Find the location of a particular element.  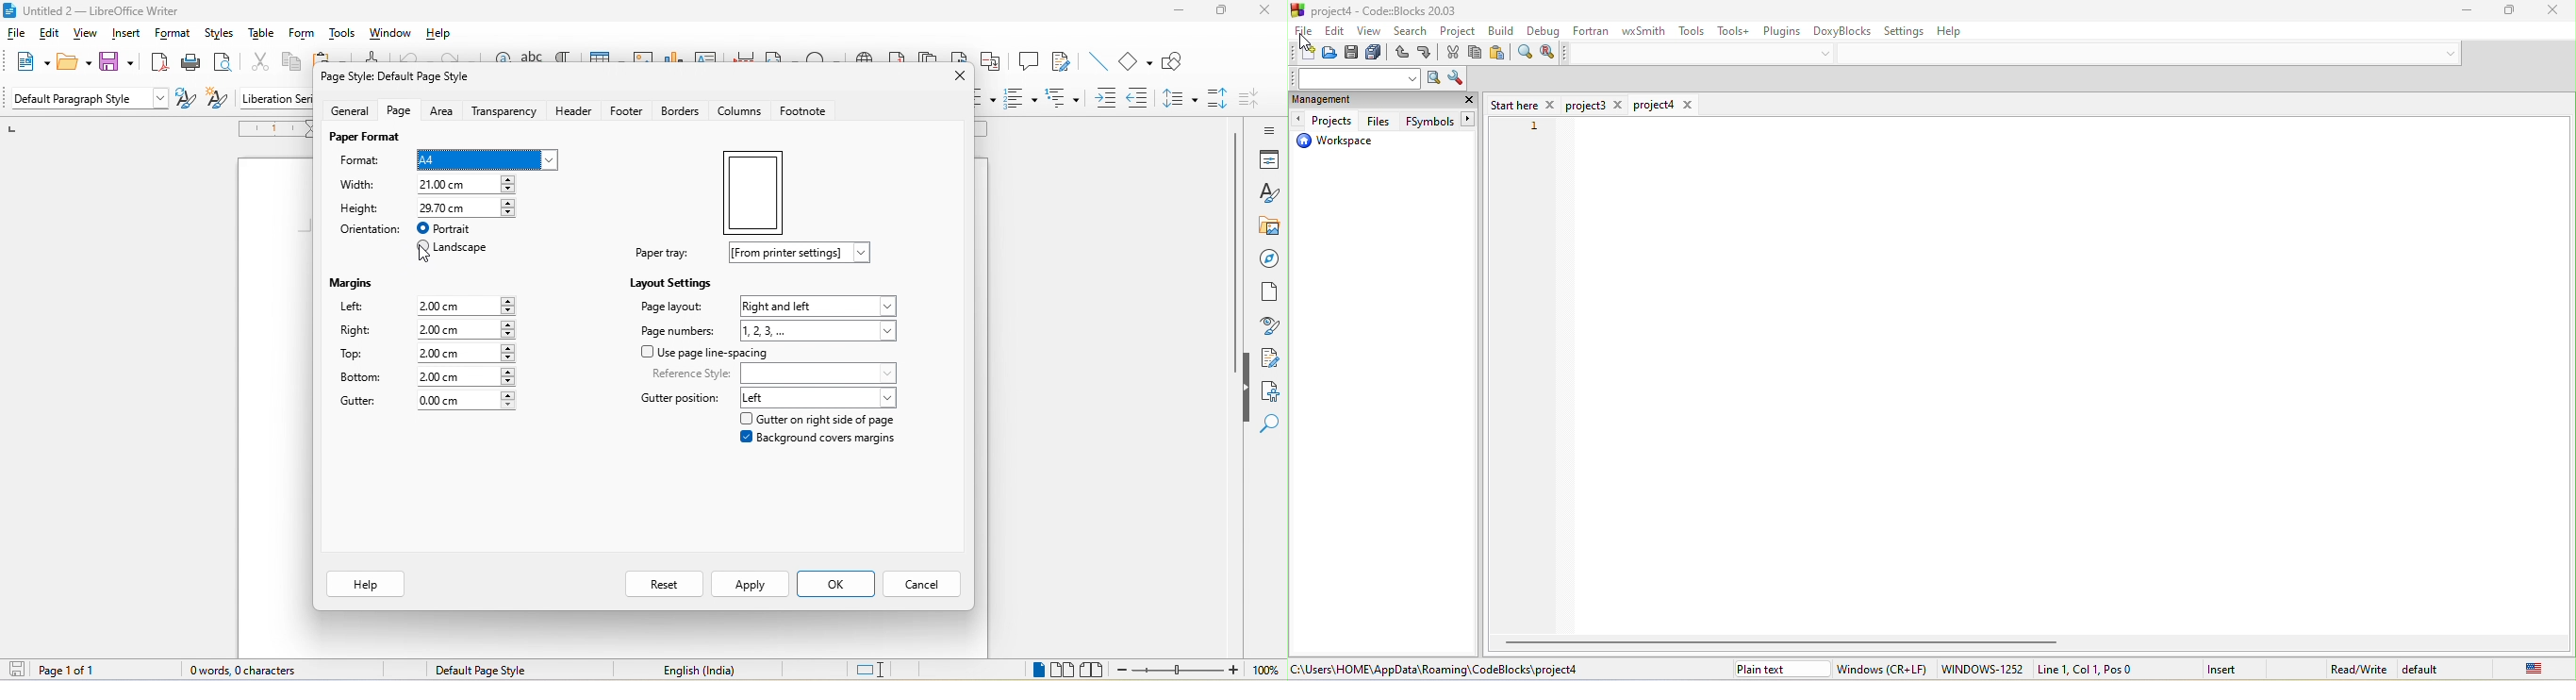

window is located at coordinates (1883, 669).